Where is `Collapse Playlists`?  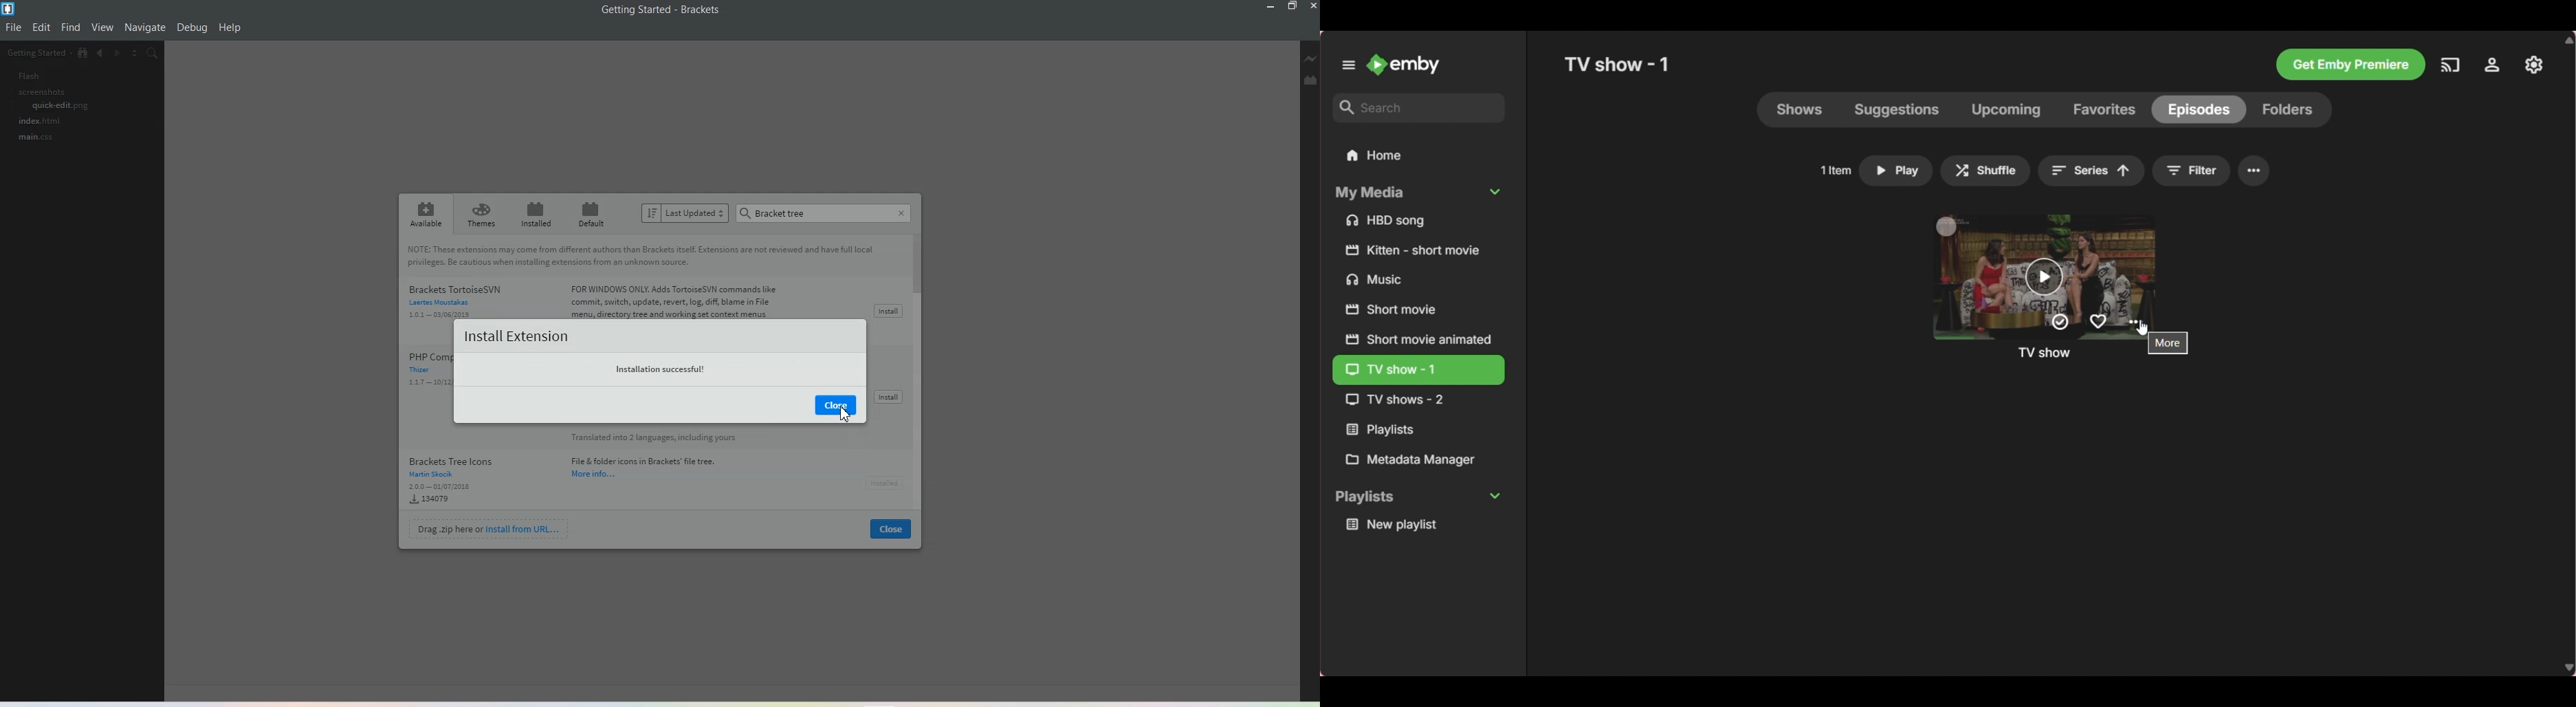 Collapse Playlists is located at coordinates (1418, 498).